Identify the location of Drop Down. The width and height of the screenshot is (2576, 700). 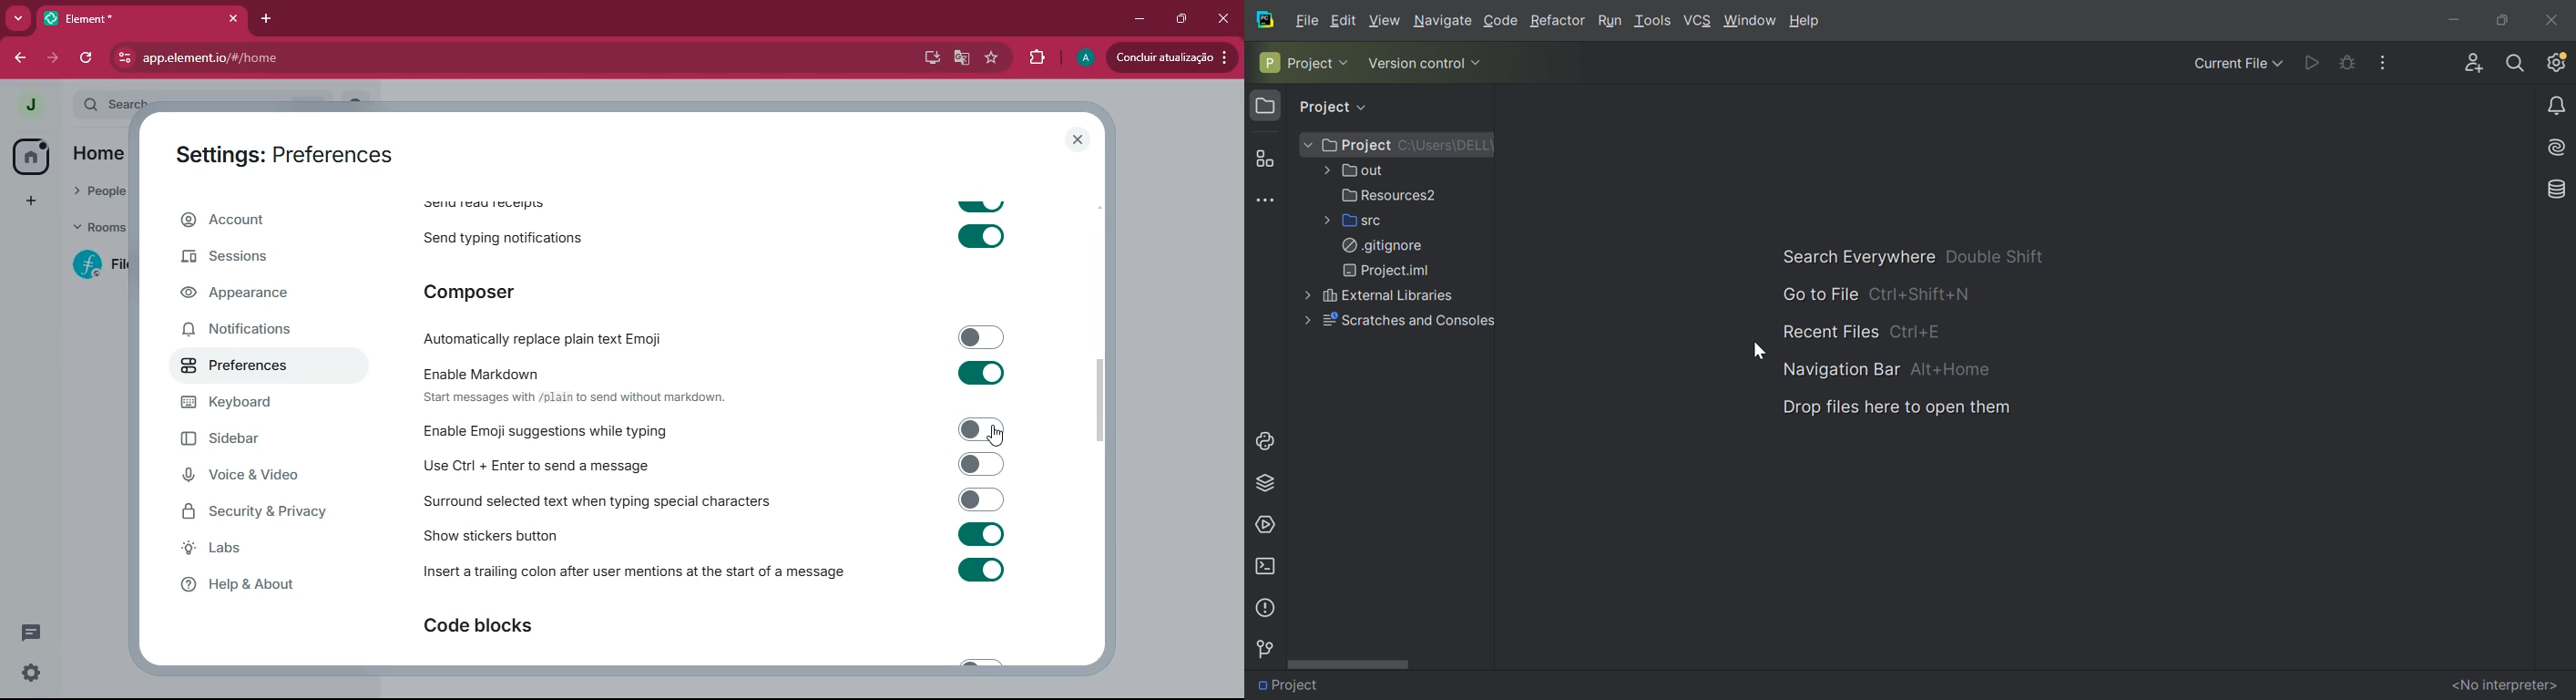
(1348, 62).